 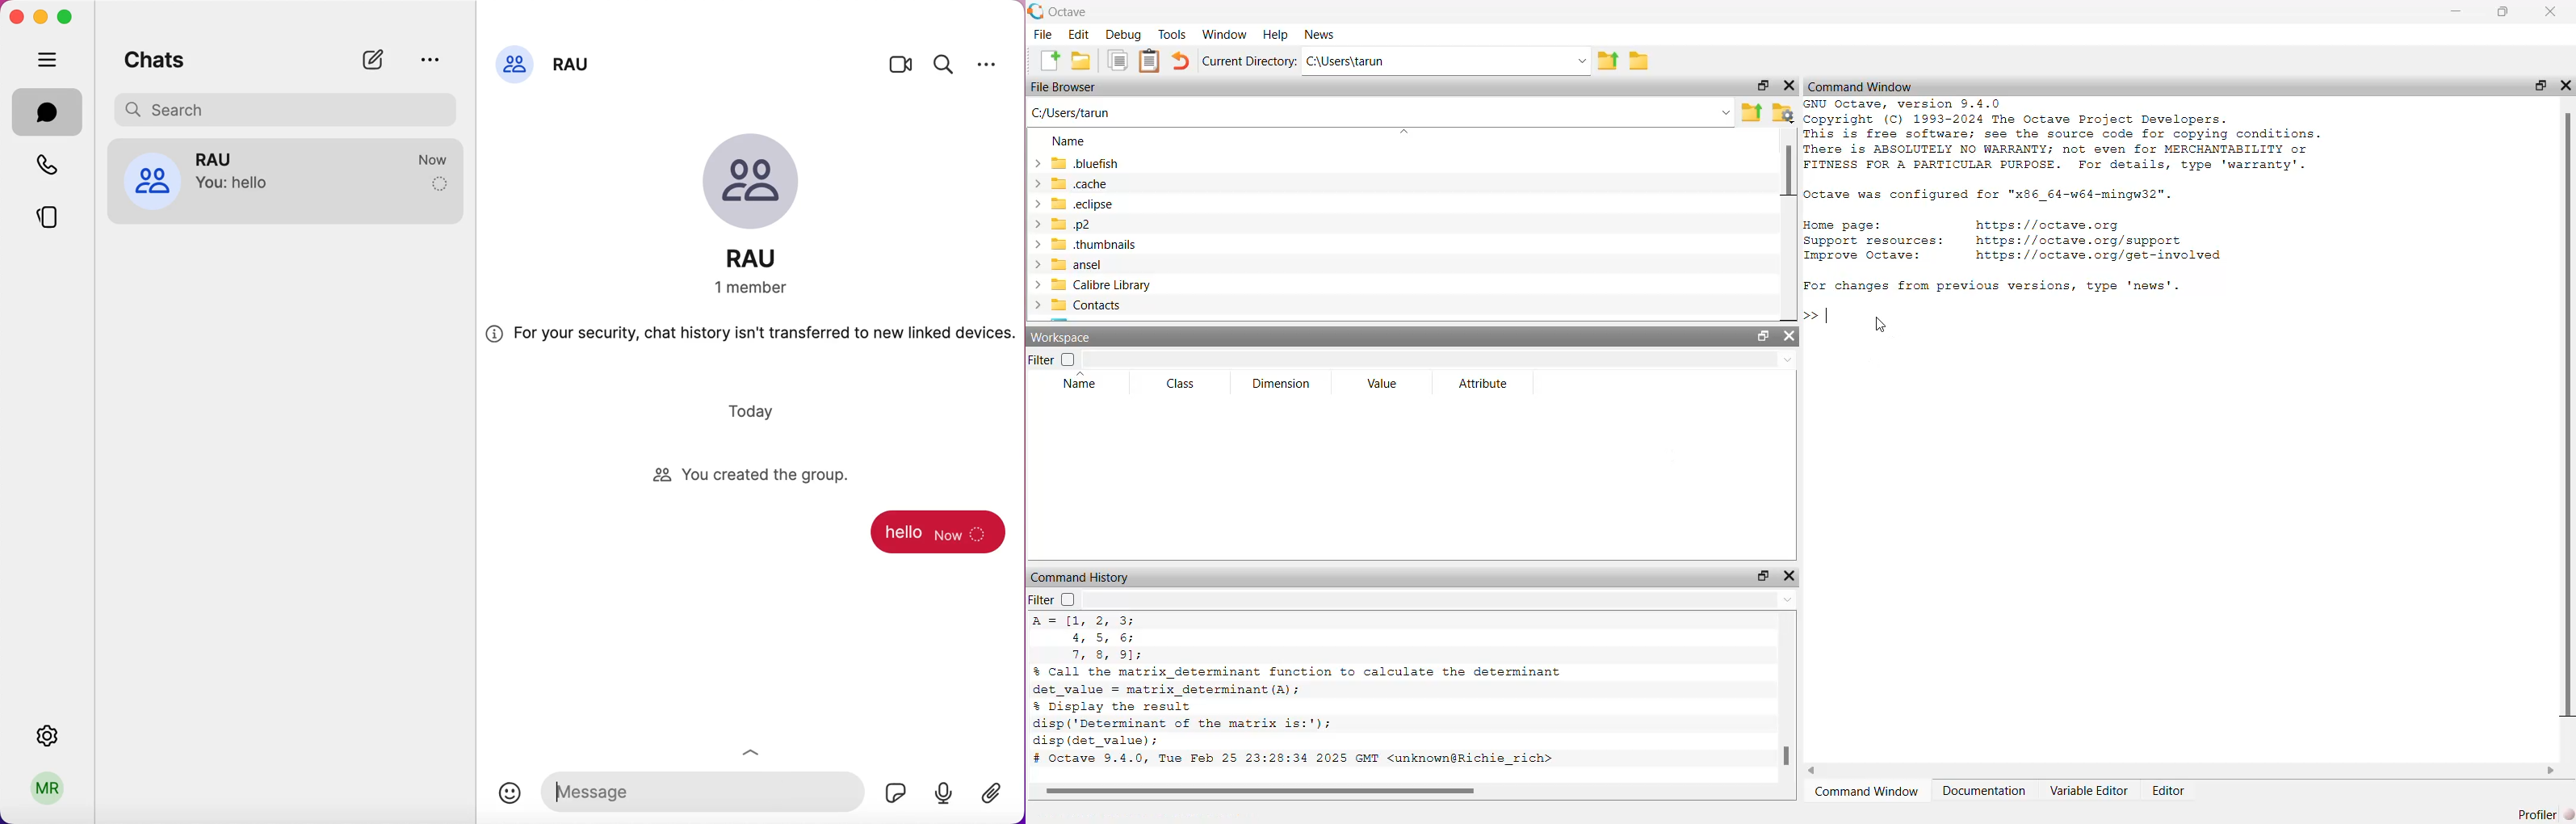 What do you see at coordinates (1065, 86) in the screenshot?
I see `file browser` at bounding box center [1065, 86].